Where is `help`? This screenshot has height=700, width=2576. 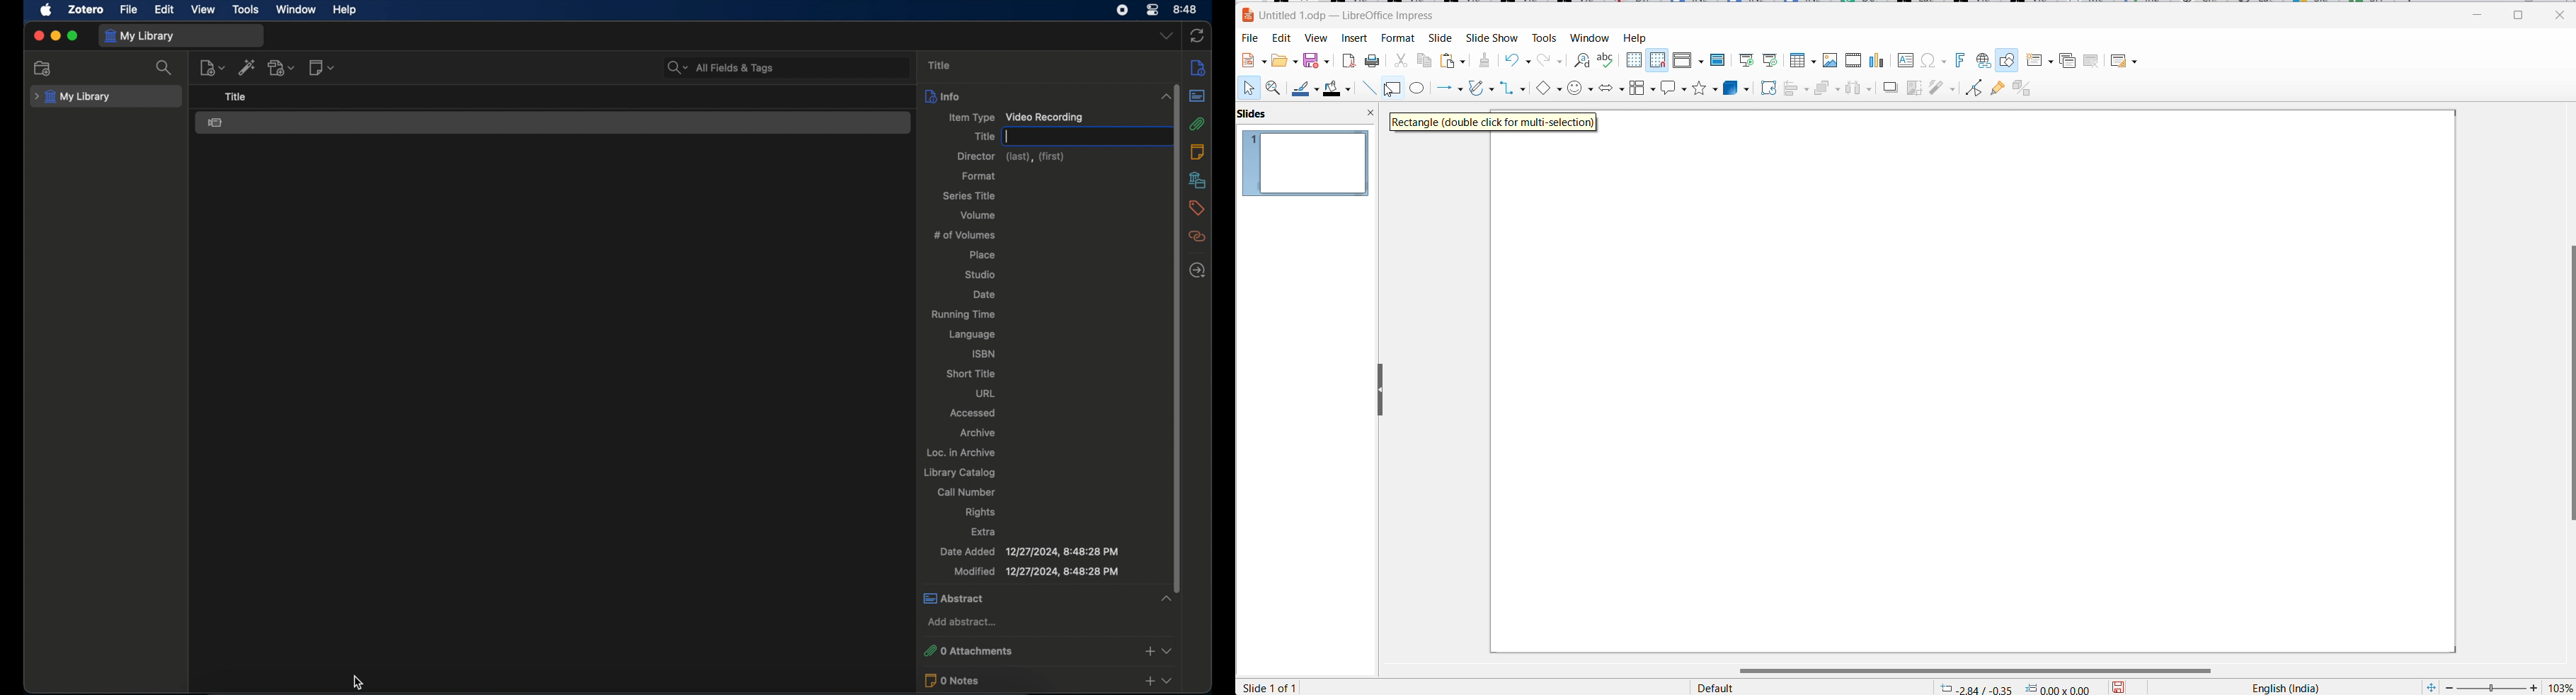 help is located at coordinates (1635, 38).